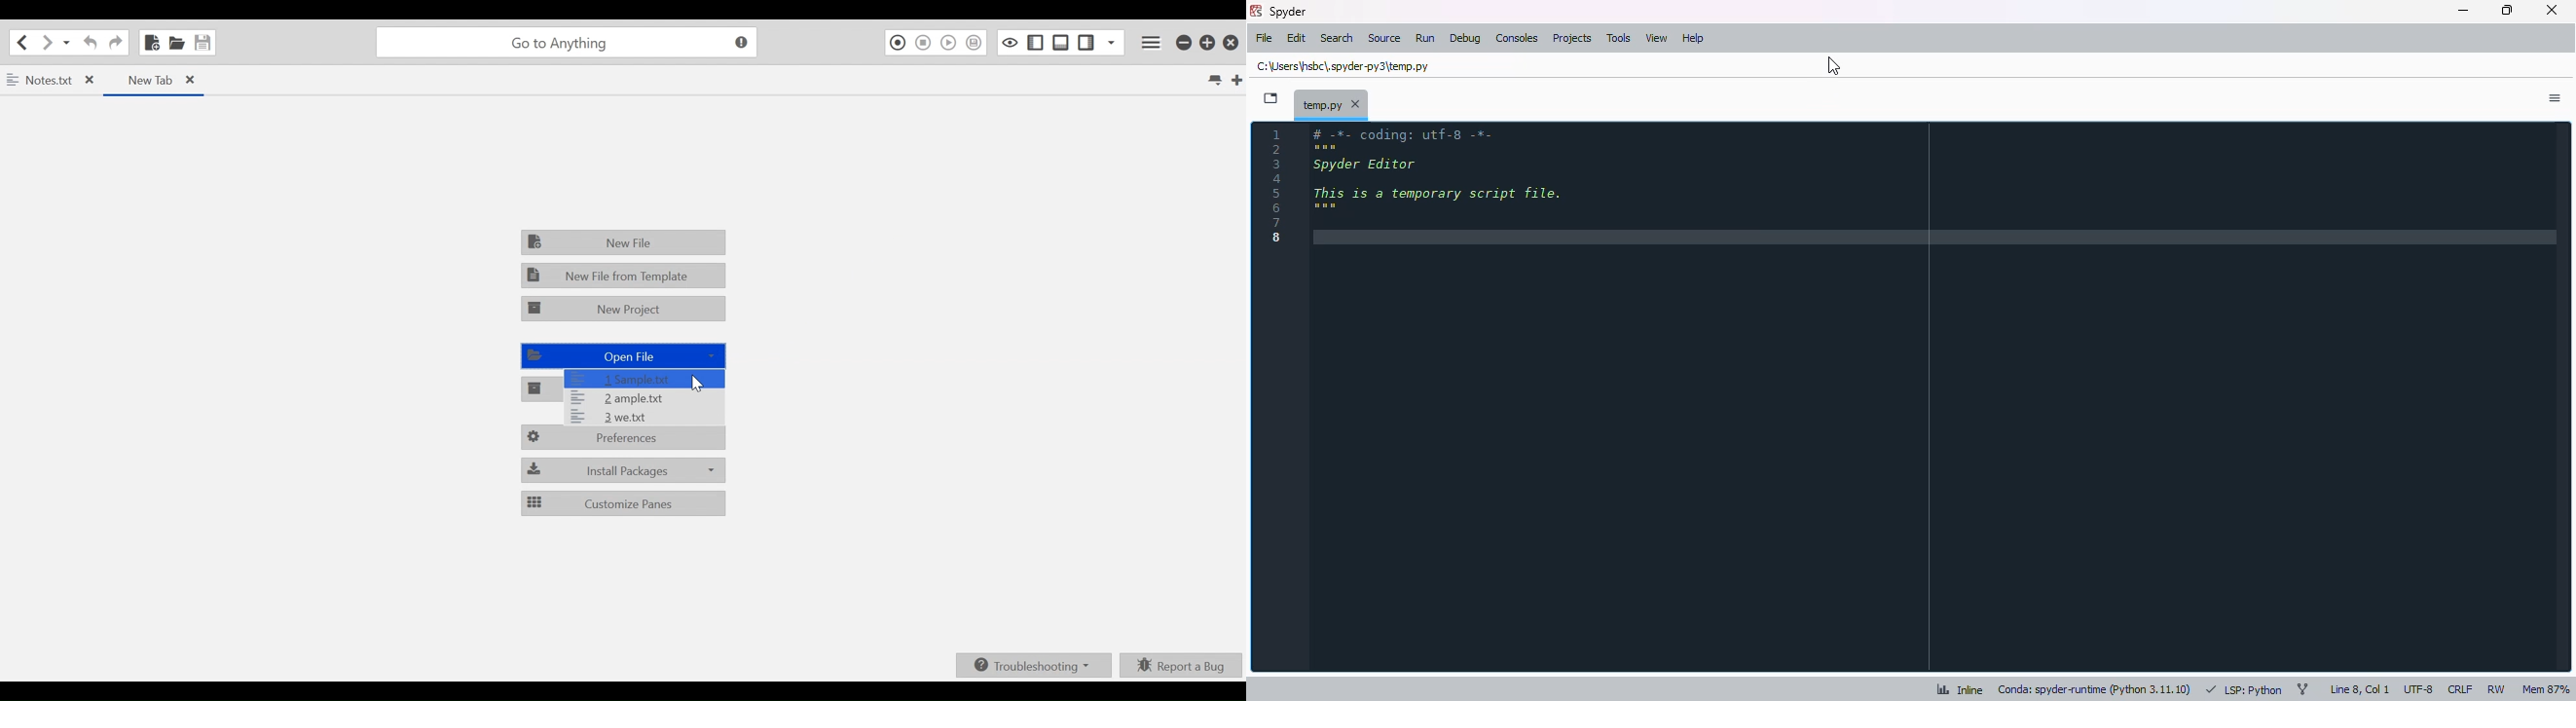 The image size is (2576, 728). I want to click on CRLF, so click(2459, 688).